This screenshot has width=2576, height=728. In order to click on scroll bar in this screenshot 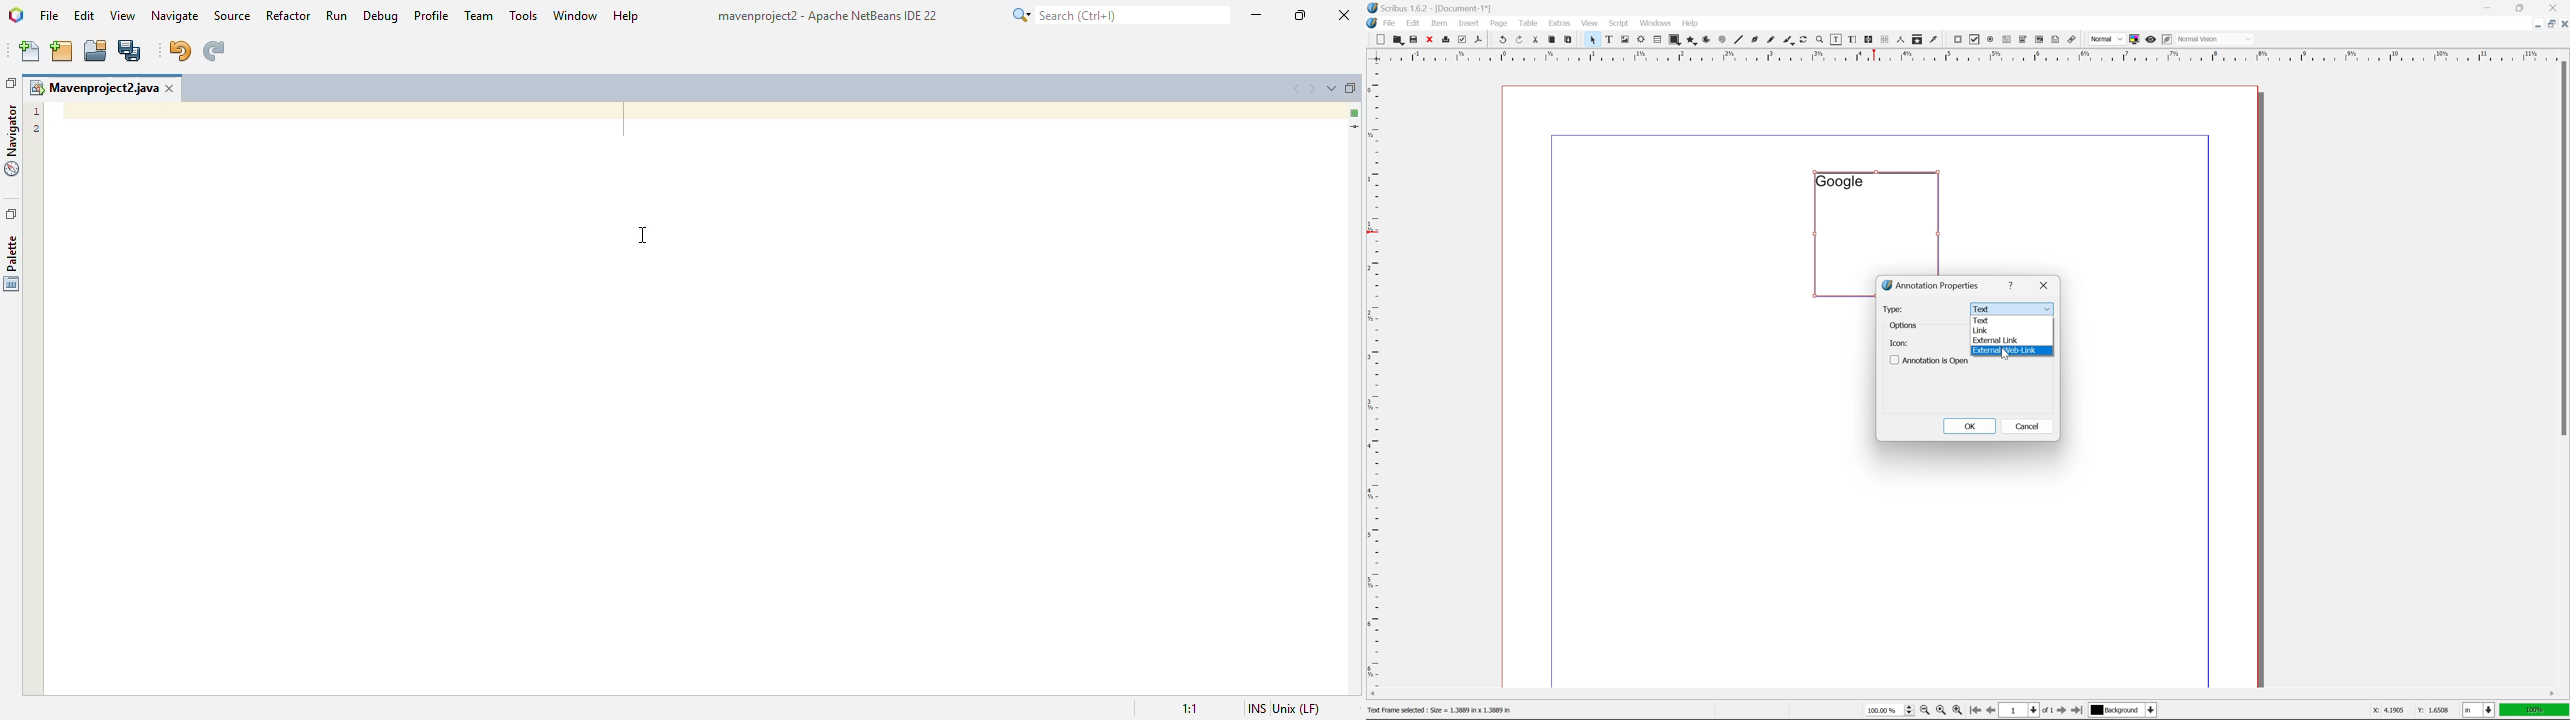, I will do `click(1962, 693)`.